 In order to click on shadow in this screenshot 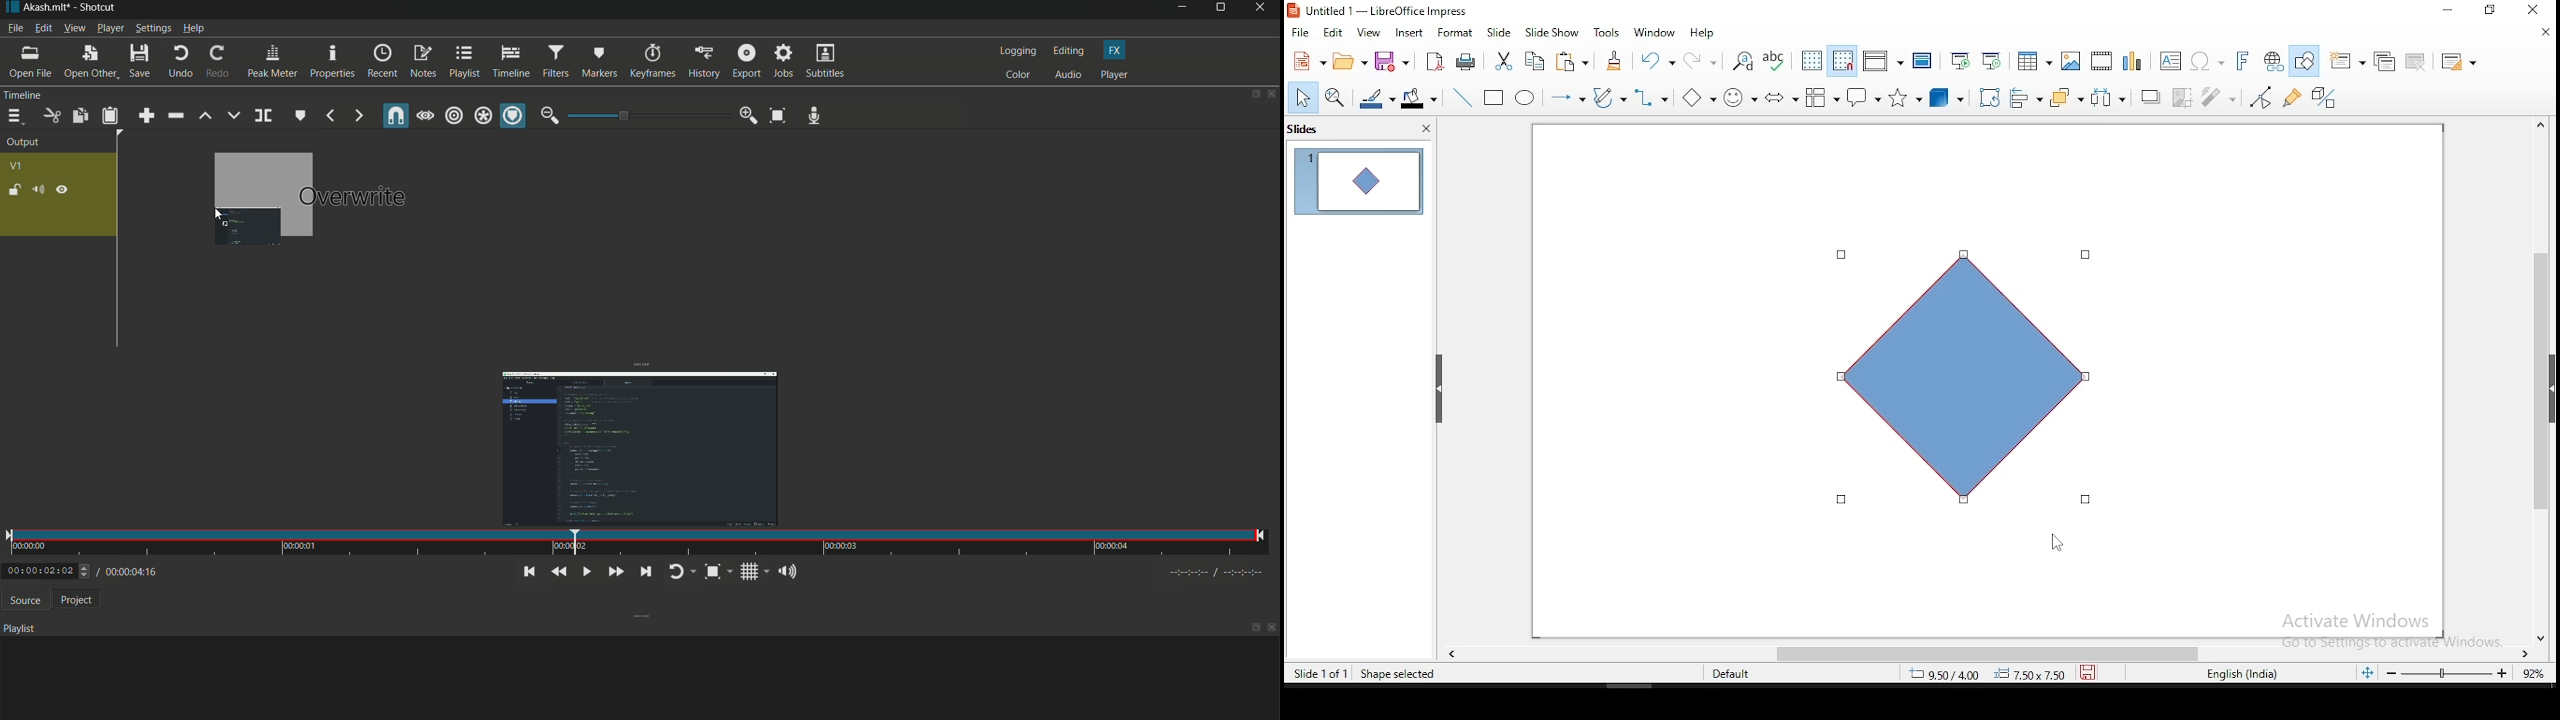, I will do `click(2151, 96)`.